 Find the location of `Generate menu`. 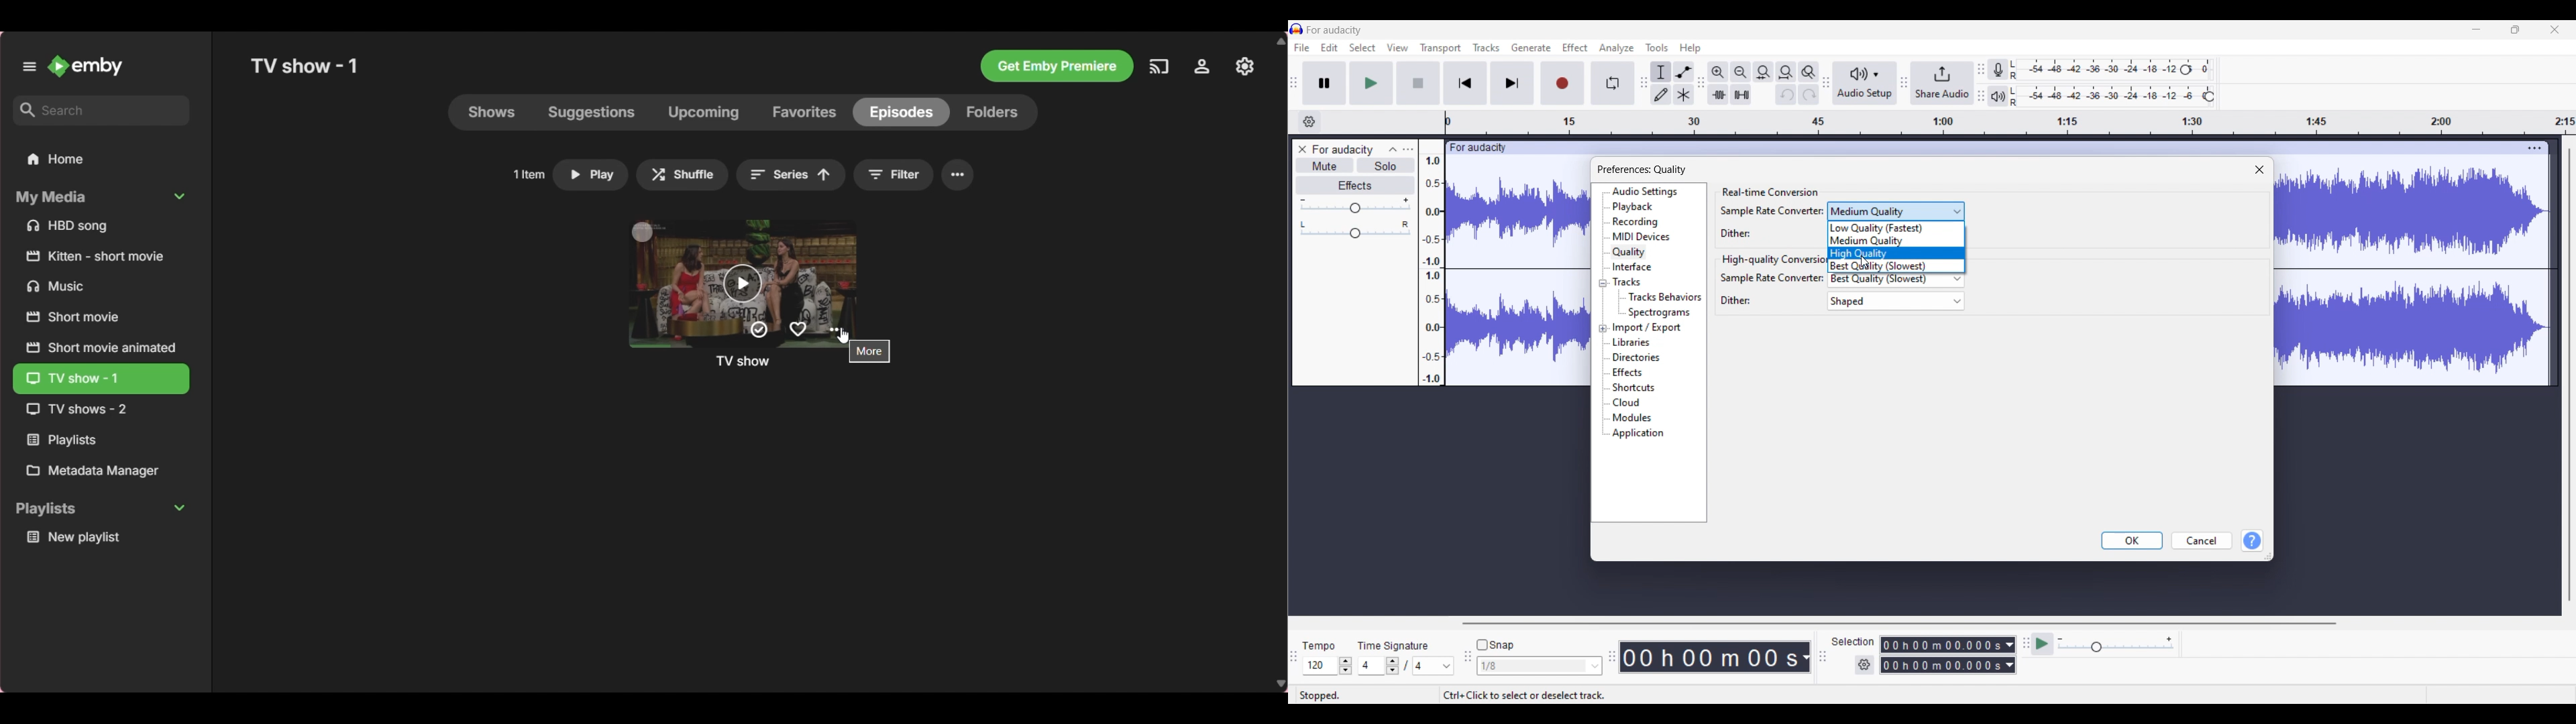

Generate menu is located at coordinates (1532, 48).